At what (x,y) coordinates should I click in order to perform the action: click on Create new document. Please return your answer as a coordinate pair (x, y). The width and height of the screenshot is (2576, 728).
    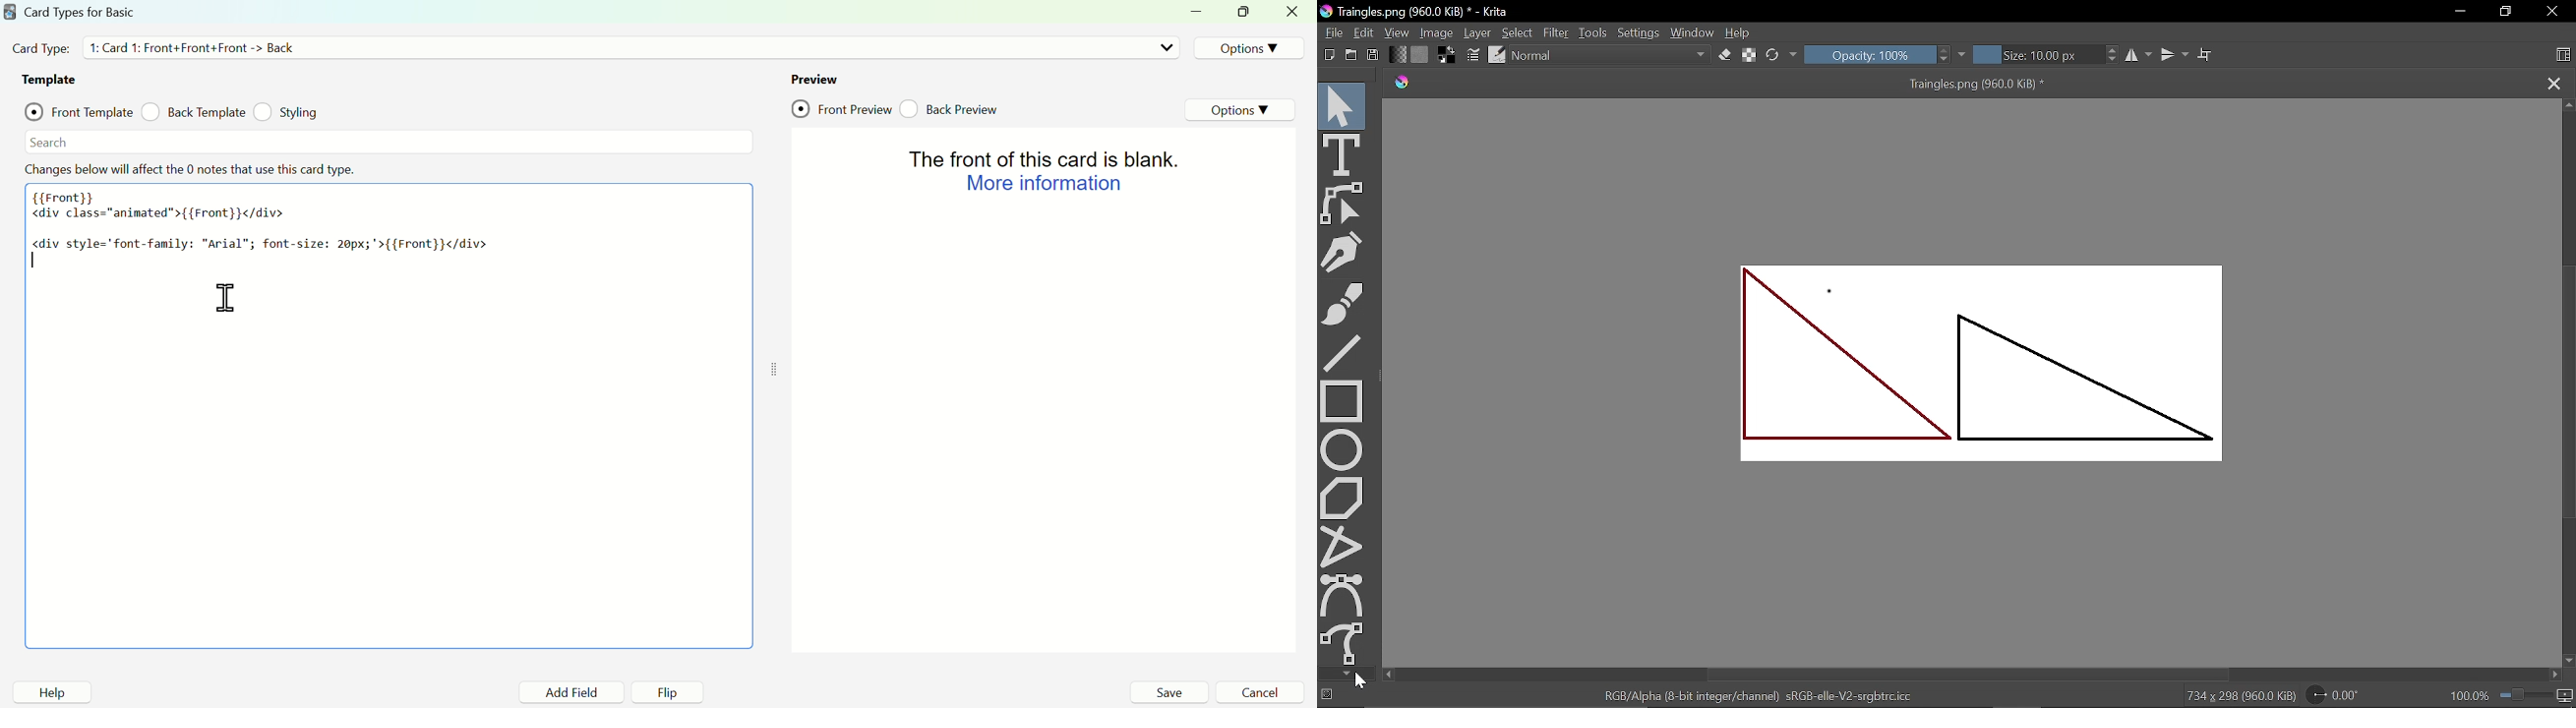
    Looking at the image, I should click on (1327, 54).